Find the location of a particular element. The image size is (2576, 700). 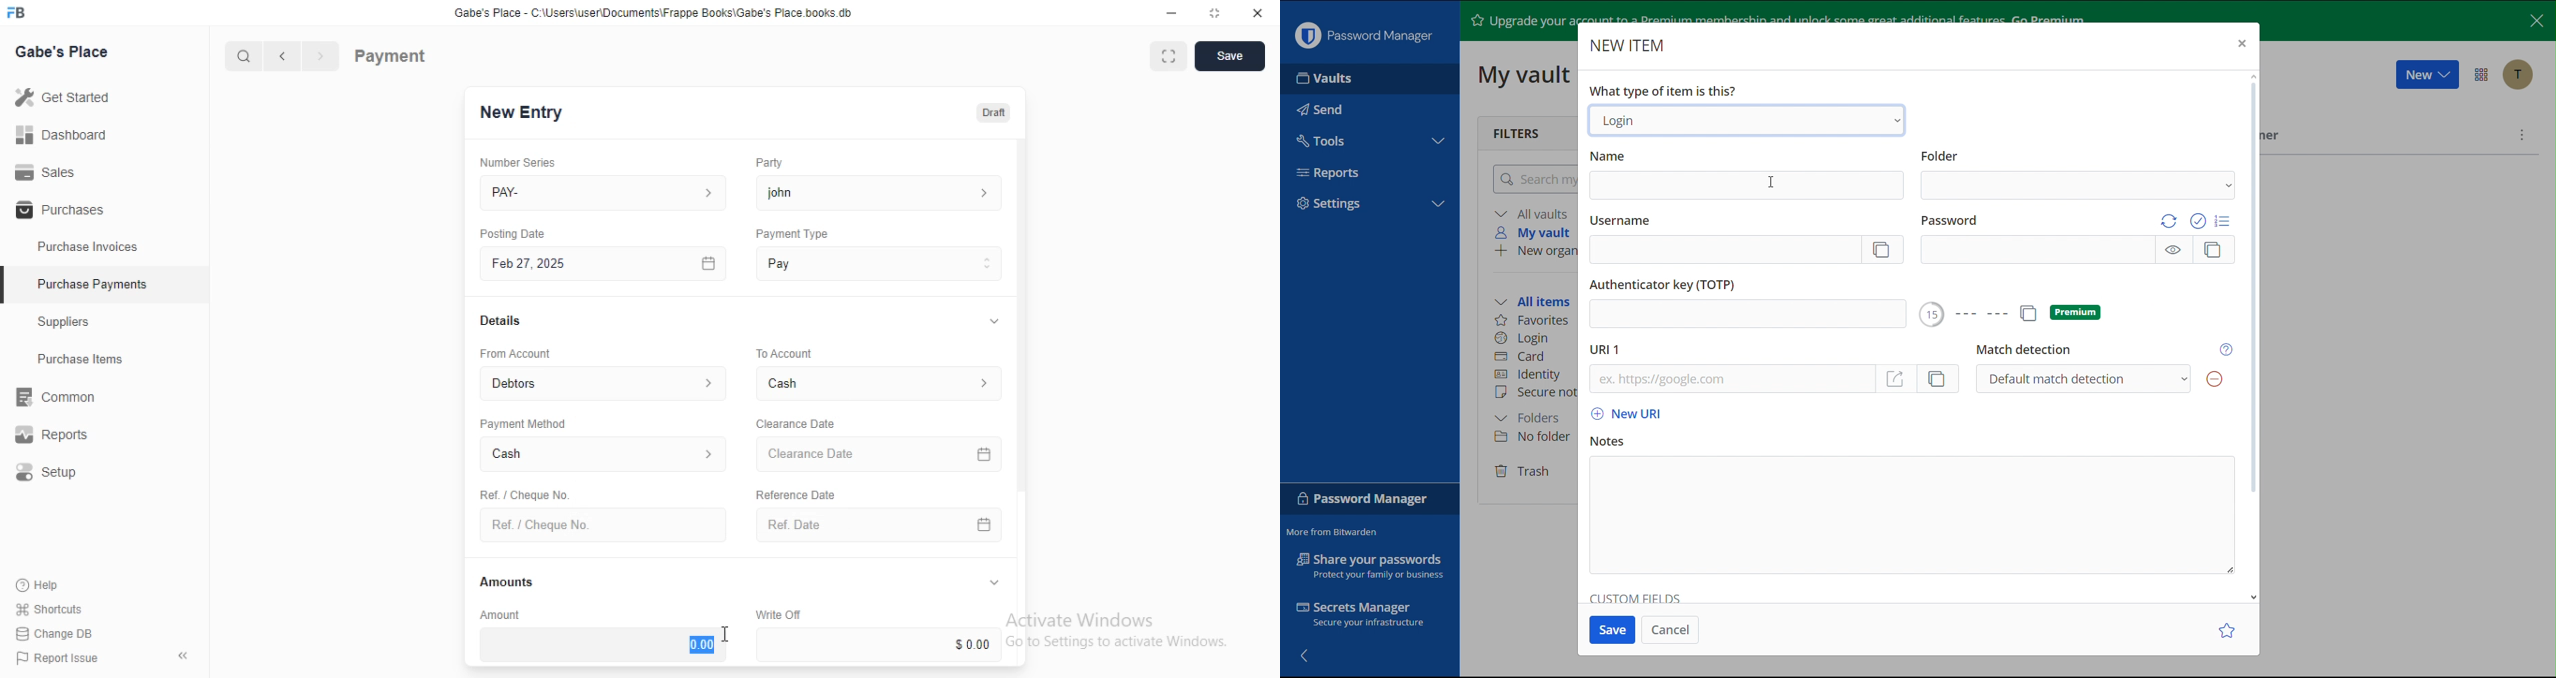

Rit
Common is located at coordinates (55, 398).